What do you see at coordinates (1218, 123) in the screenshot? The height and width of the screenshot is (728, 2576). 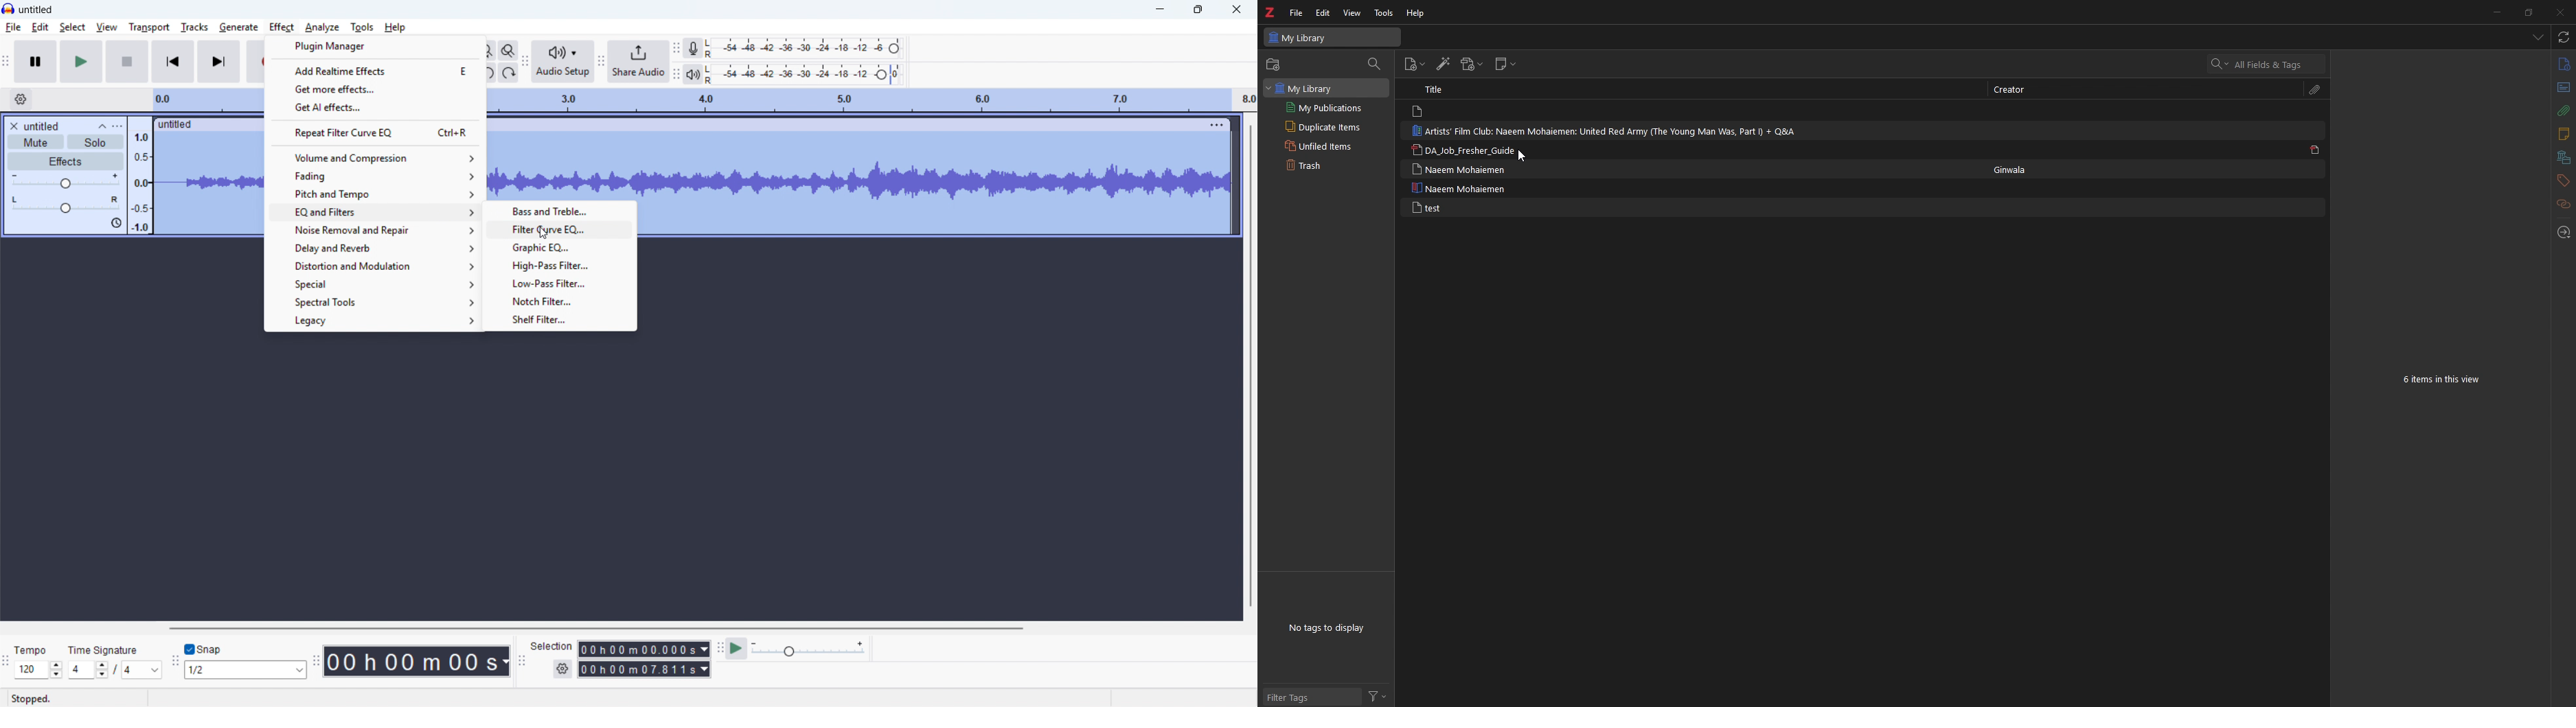 I see `track options ` at bounding box center [1218, 123].